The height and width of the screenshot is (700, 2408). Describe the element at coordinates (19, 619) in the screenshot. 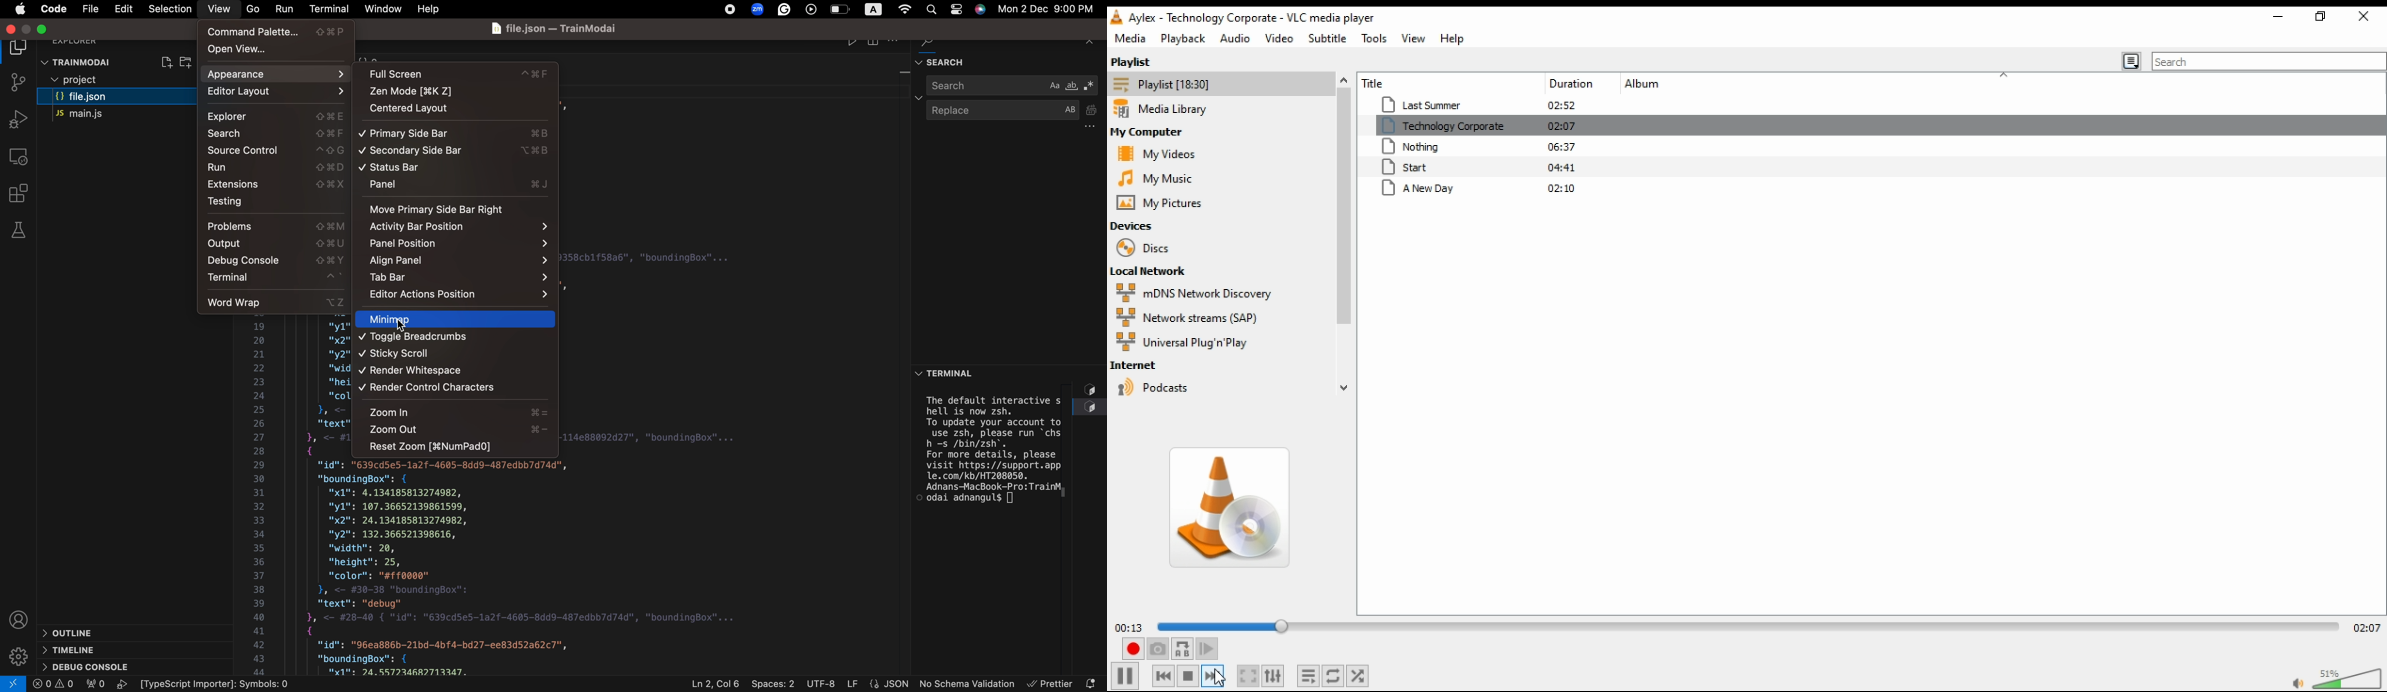

I see `profile` at that location.